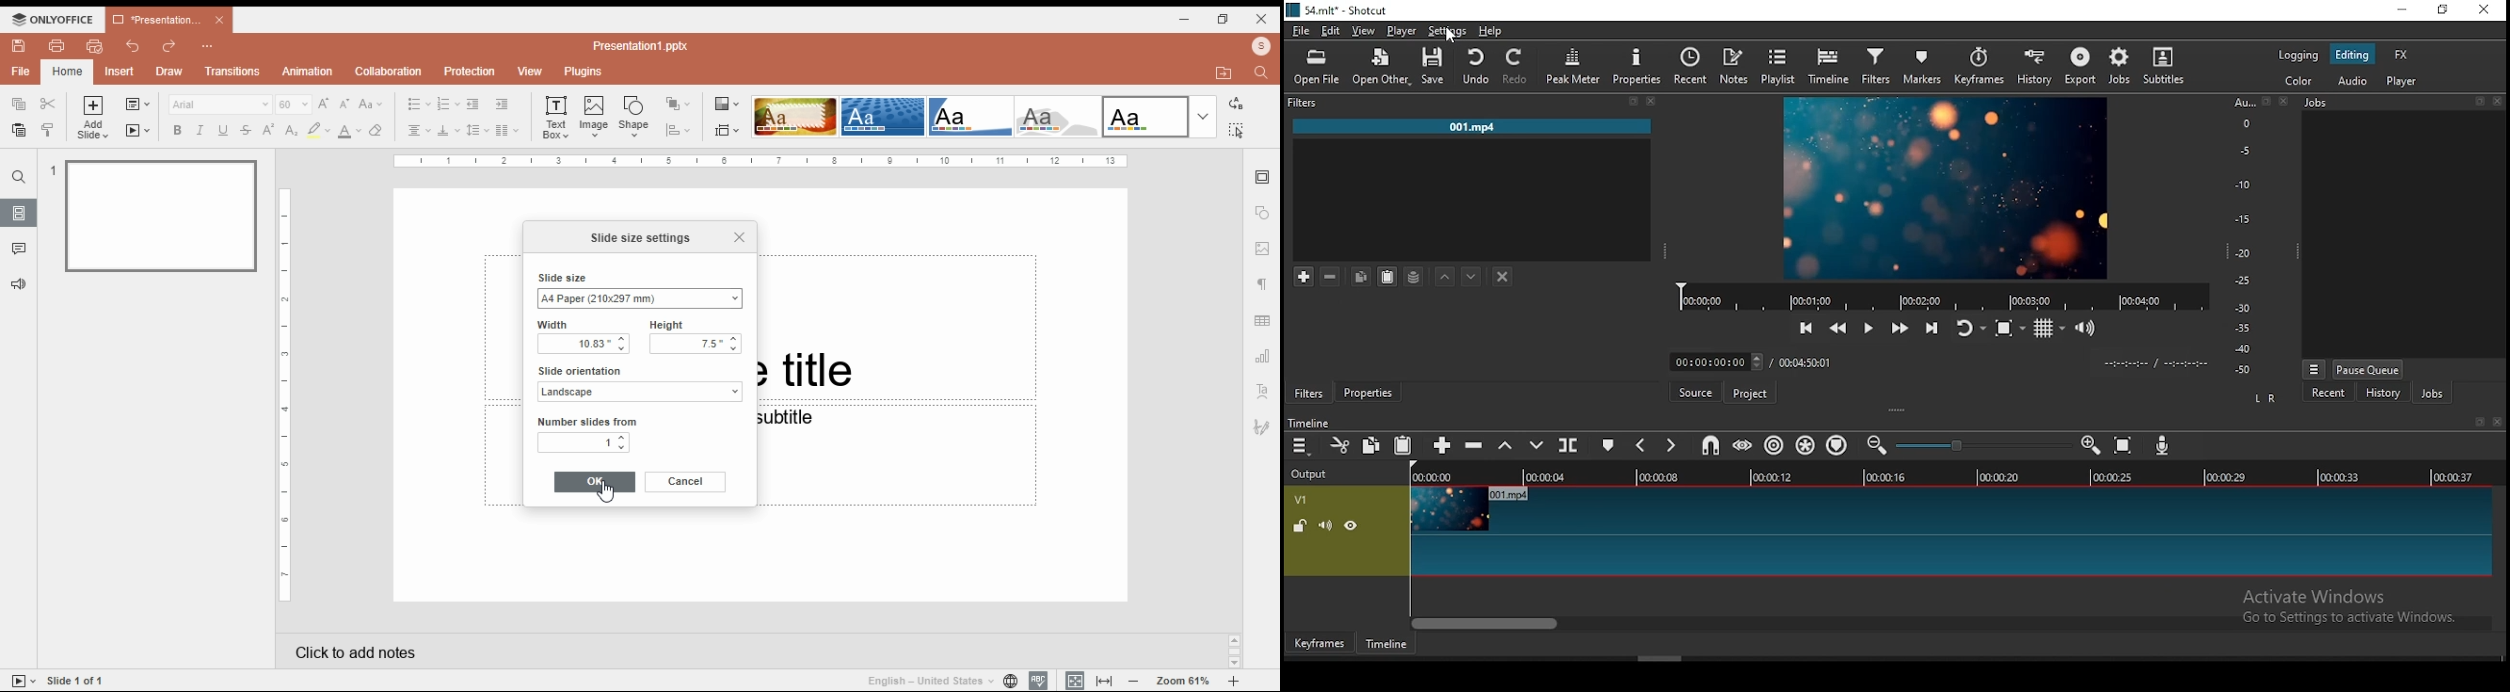 The image size is (2520, 700). What do you see at coordinates (685, 482) in the screenshot?
I see `cancel` at bounding box center [685, 482].